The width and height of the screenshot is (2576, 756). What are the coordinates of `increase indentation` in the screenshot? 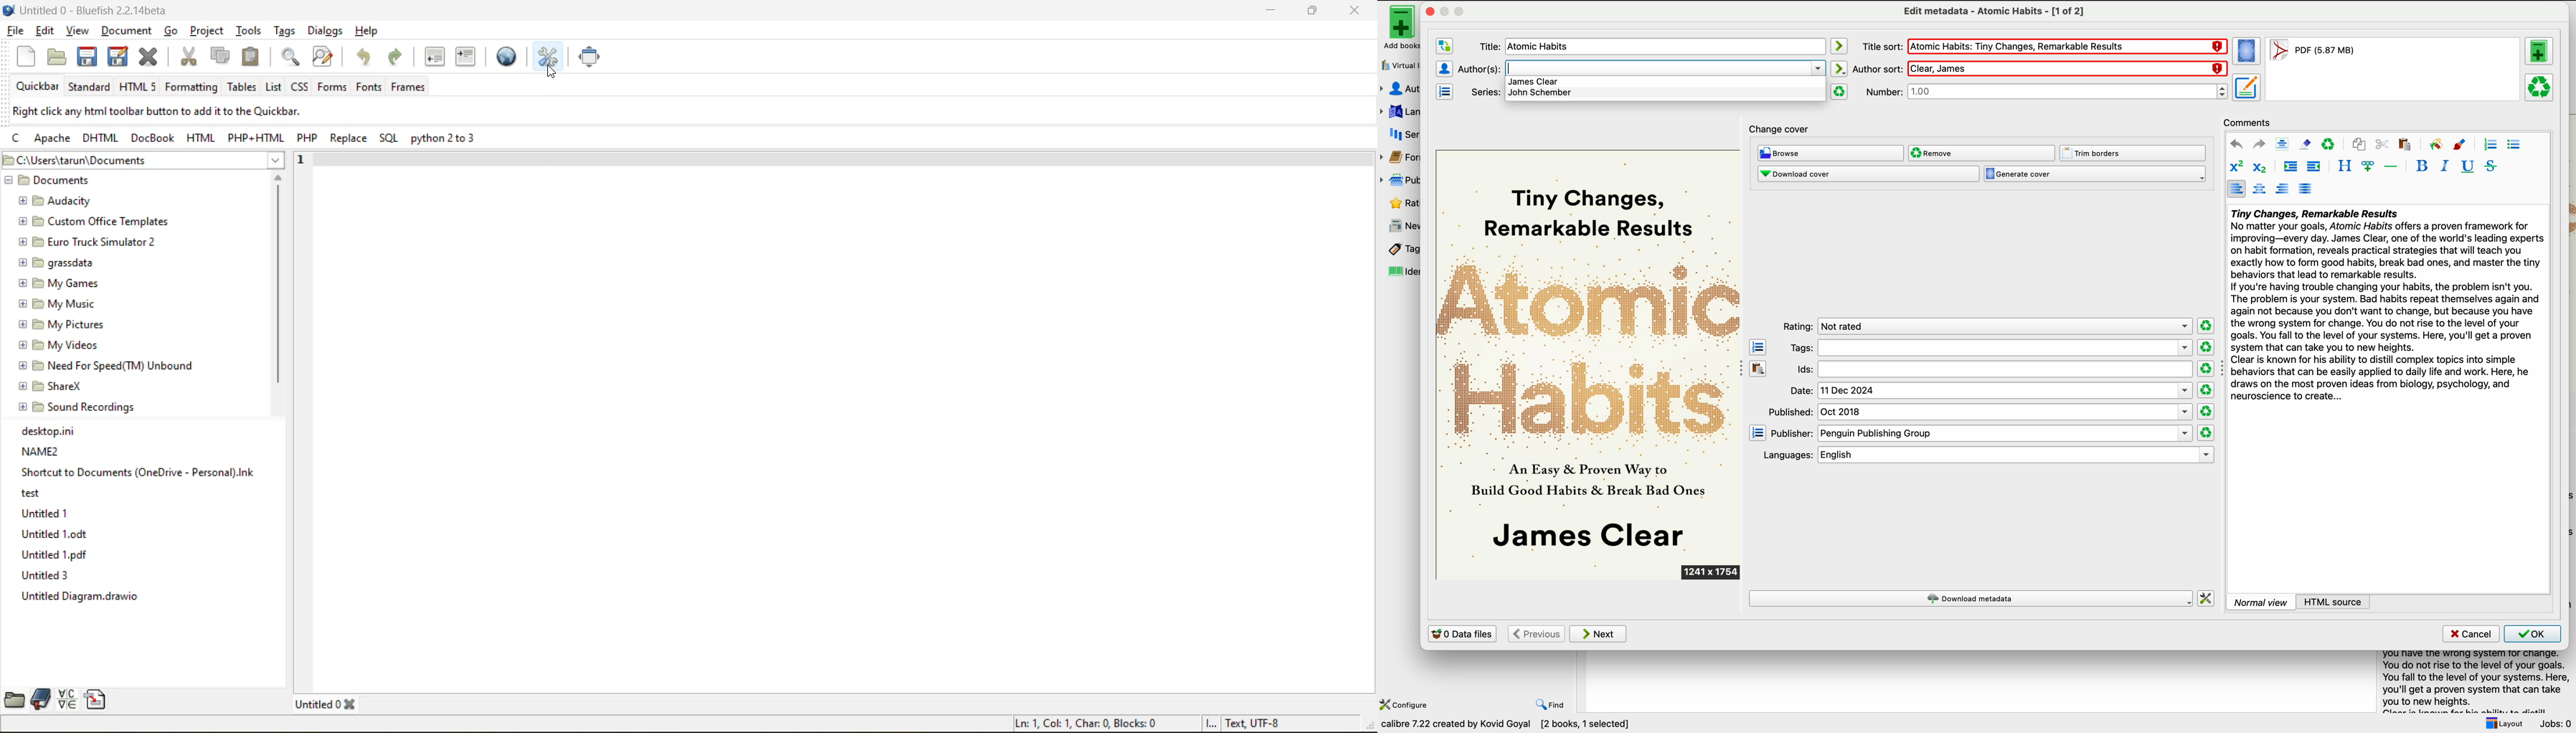 It's located at (2291, 167).